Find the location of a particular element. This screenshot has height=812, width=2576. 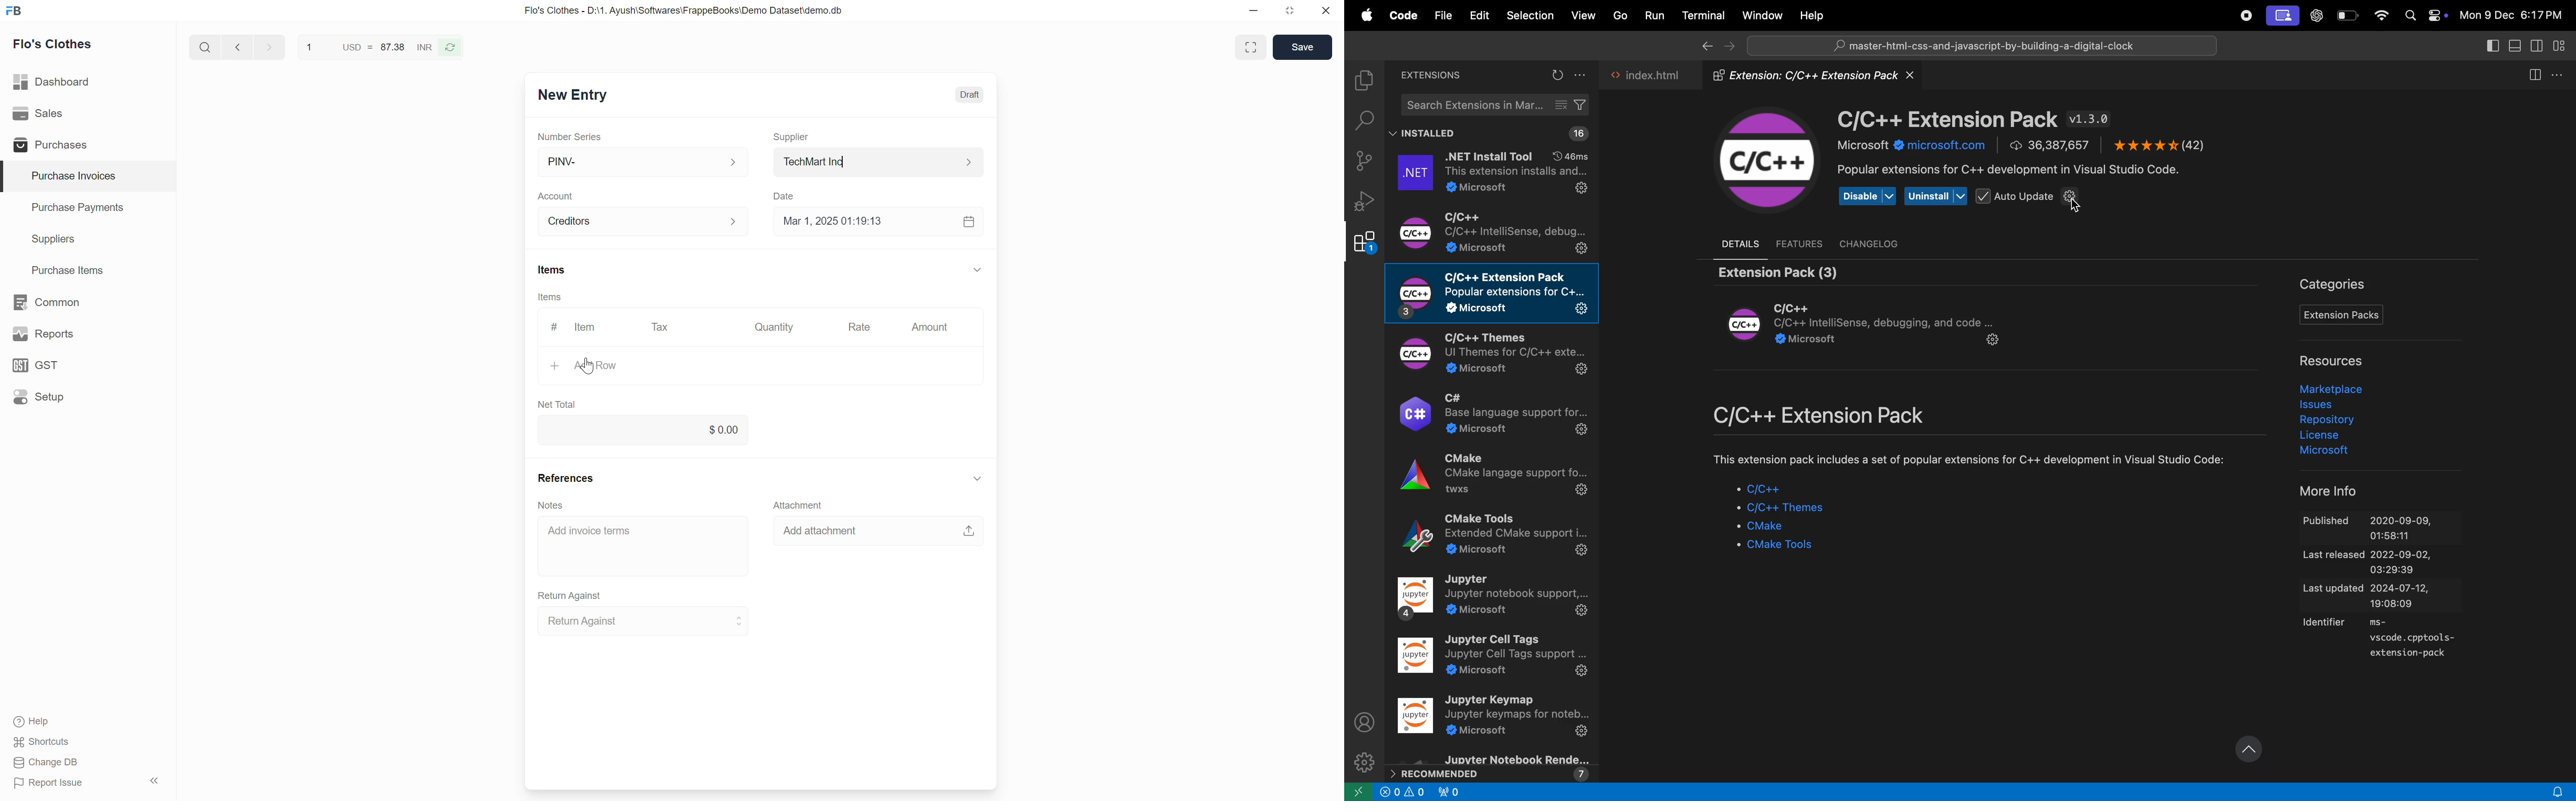

Draft is located at coordinates (970, 96).